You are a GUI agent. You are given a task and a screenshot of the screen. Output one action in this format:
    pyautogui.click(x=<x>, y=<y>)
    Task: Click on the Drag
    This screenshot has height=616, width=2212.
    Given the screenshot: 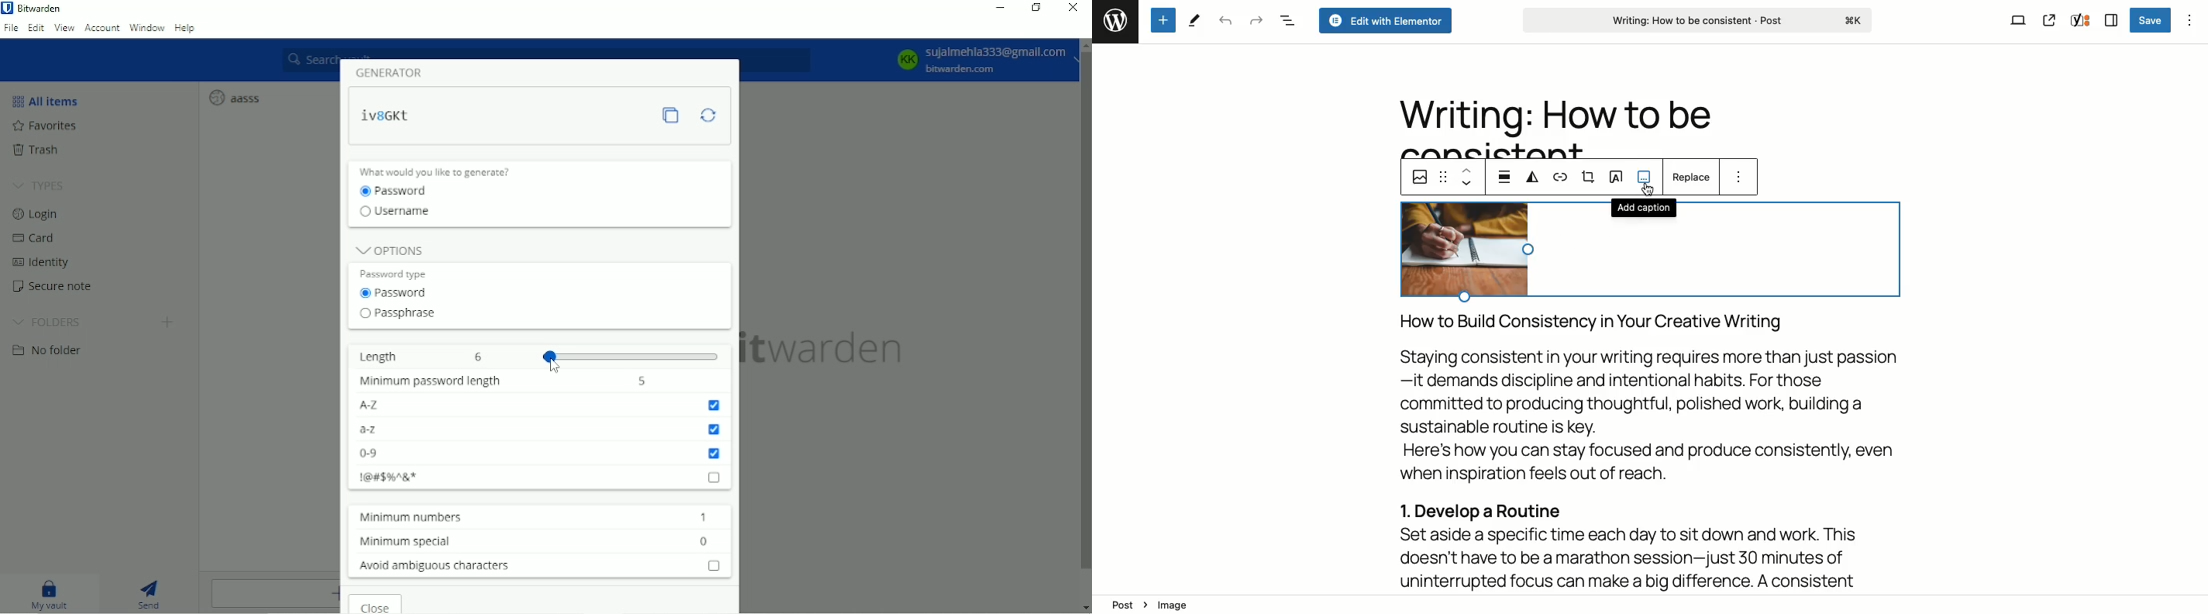 What is the action you would take?
    pyautogui.click(x=1444, y=177)
    